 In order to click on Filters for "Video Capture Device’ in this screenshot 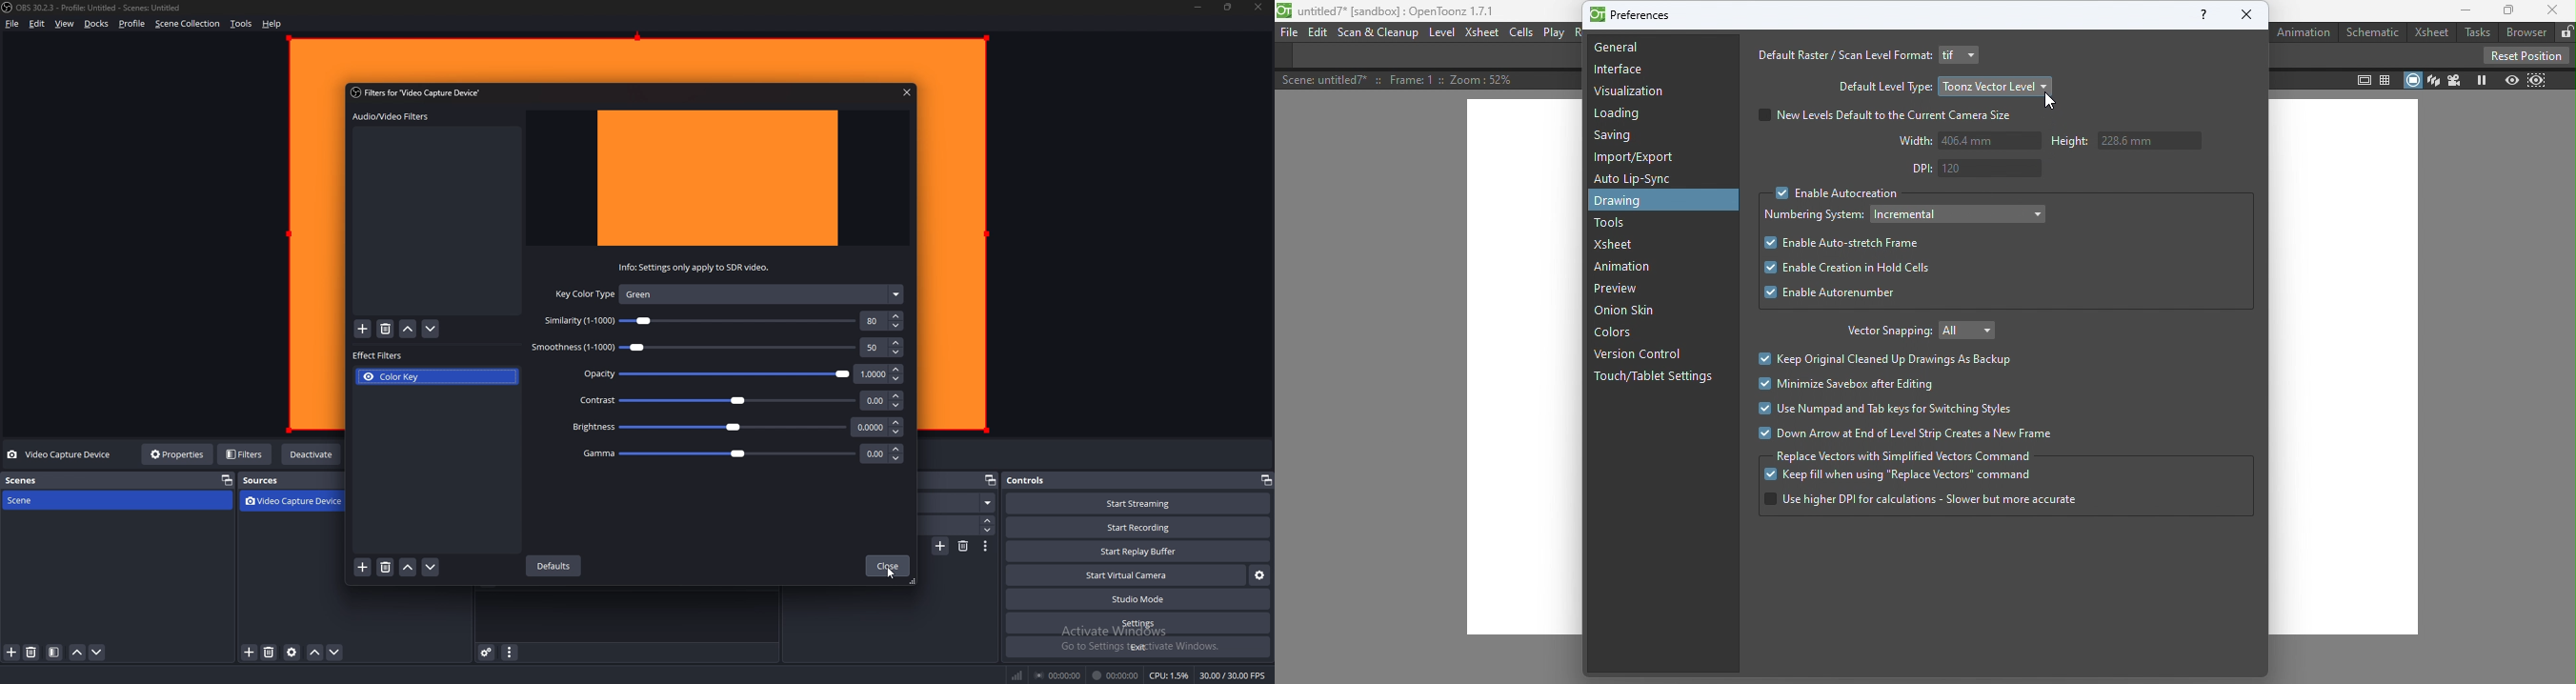, I will do `click(418, 92)`.